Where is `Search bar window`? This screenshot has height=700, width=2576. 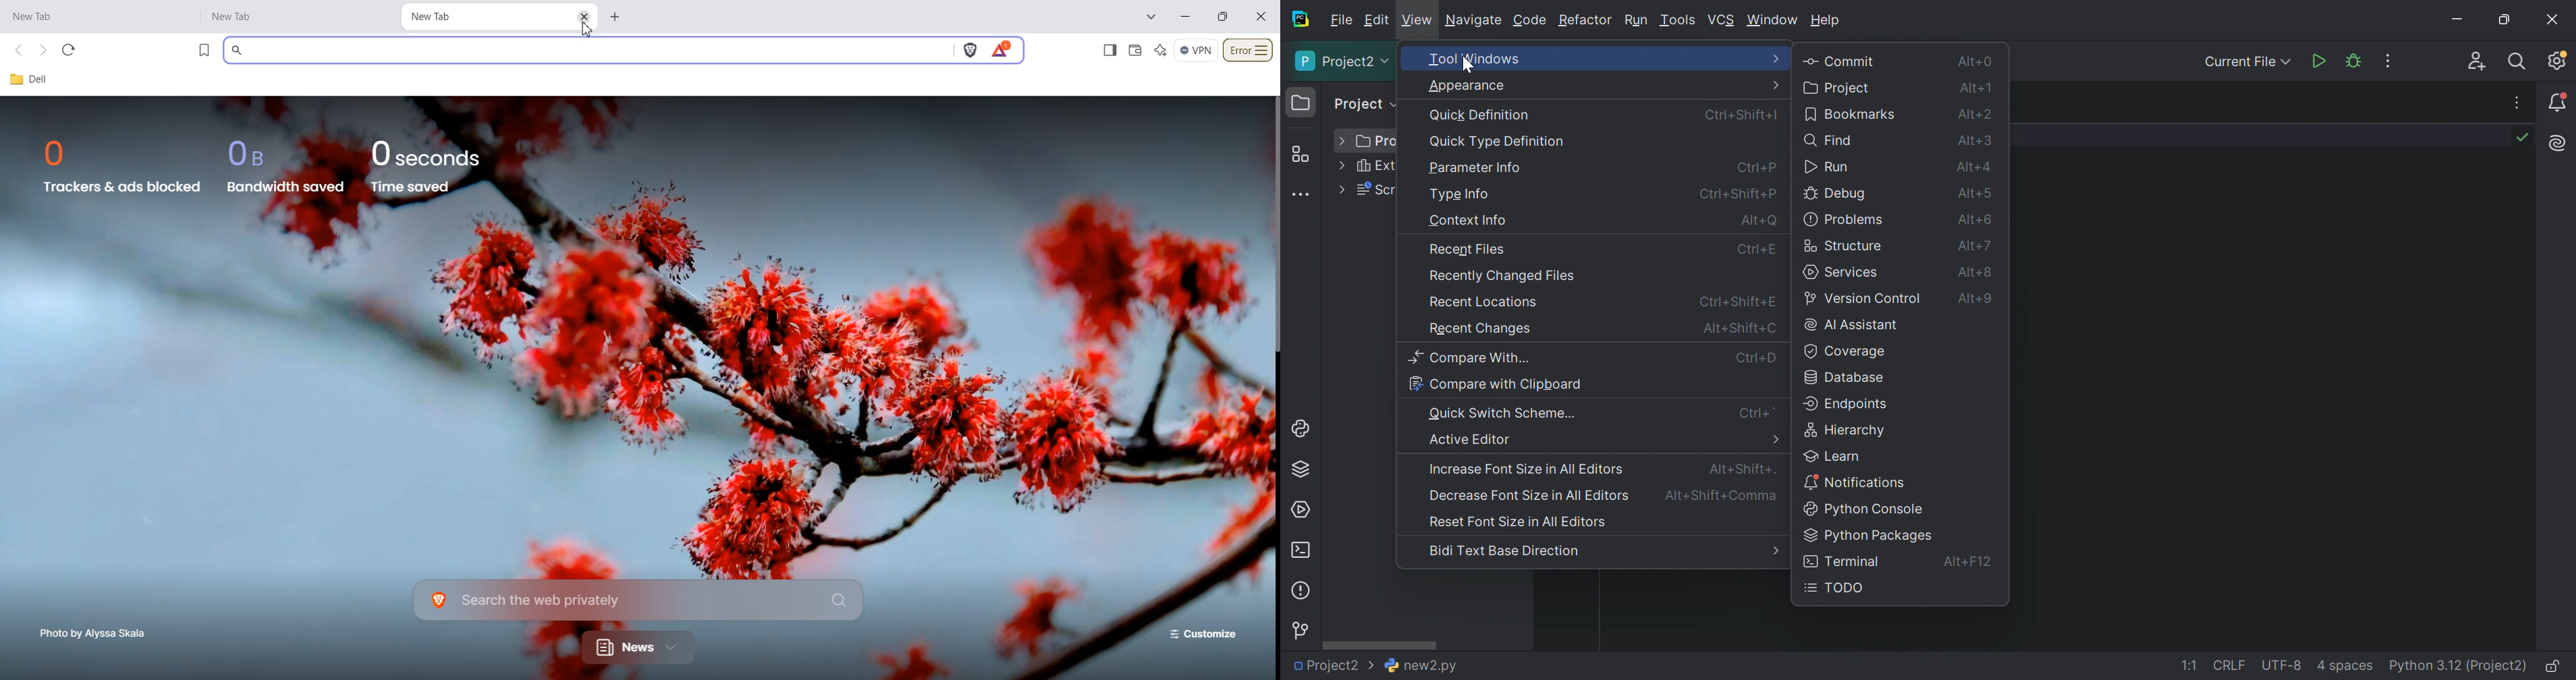
Search bar window is located at coordinates (587, 51).